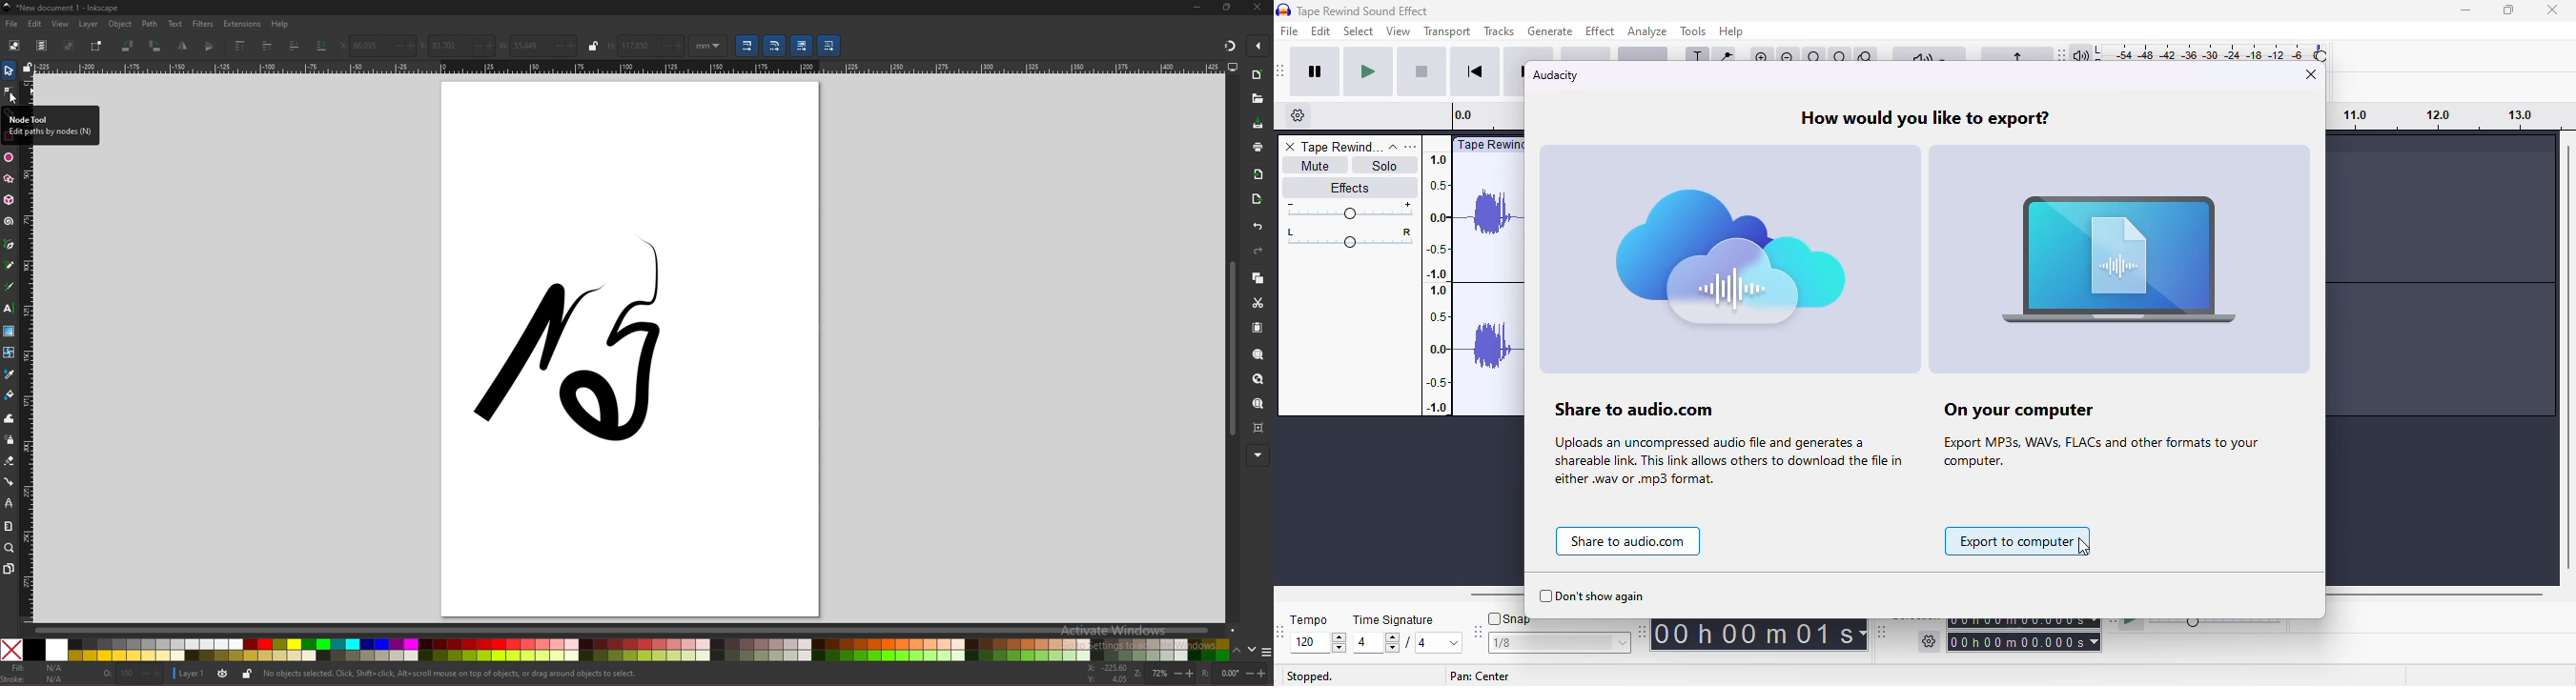  What do you see at coordinates (1318, 635) in the screenshot?
I see `tempo` at bounding box center [1318, 635].